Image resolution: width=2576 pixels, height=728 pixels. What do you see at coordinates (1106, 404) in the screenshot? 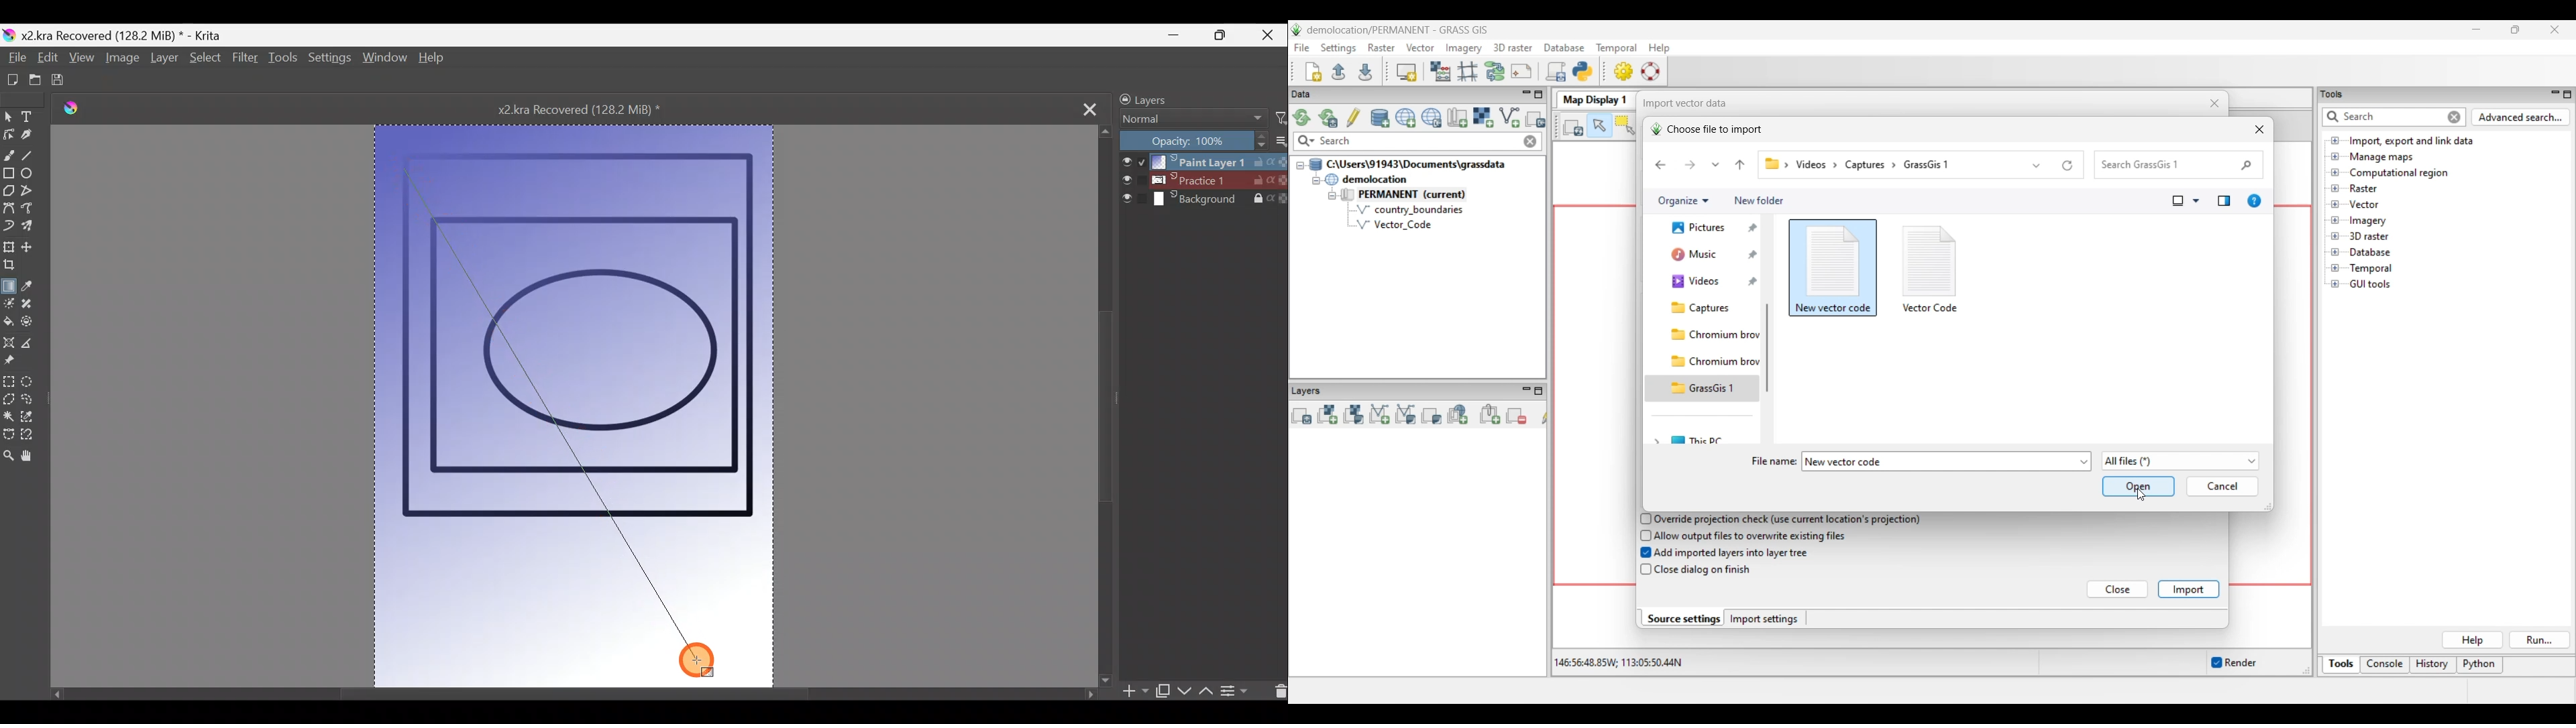
I see `Scroll bar` at bounding box center [1106, 404].